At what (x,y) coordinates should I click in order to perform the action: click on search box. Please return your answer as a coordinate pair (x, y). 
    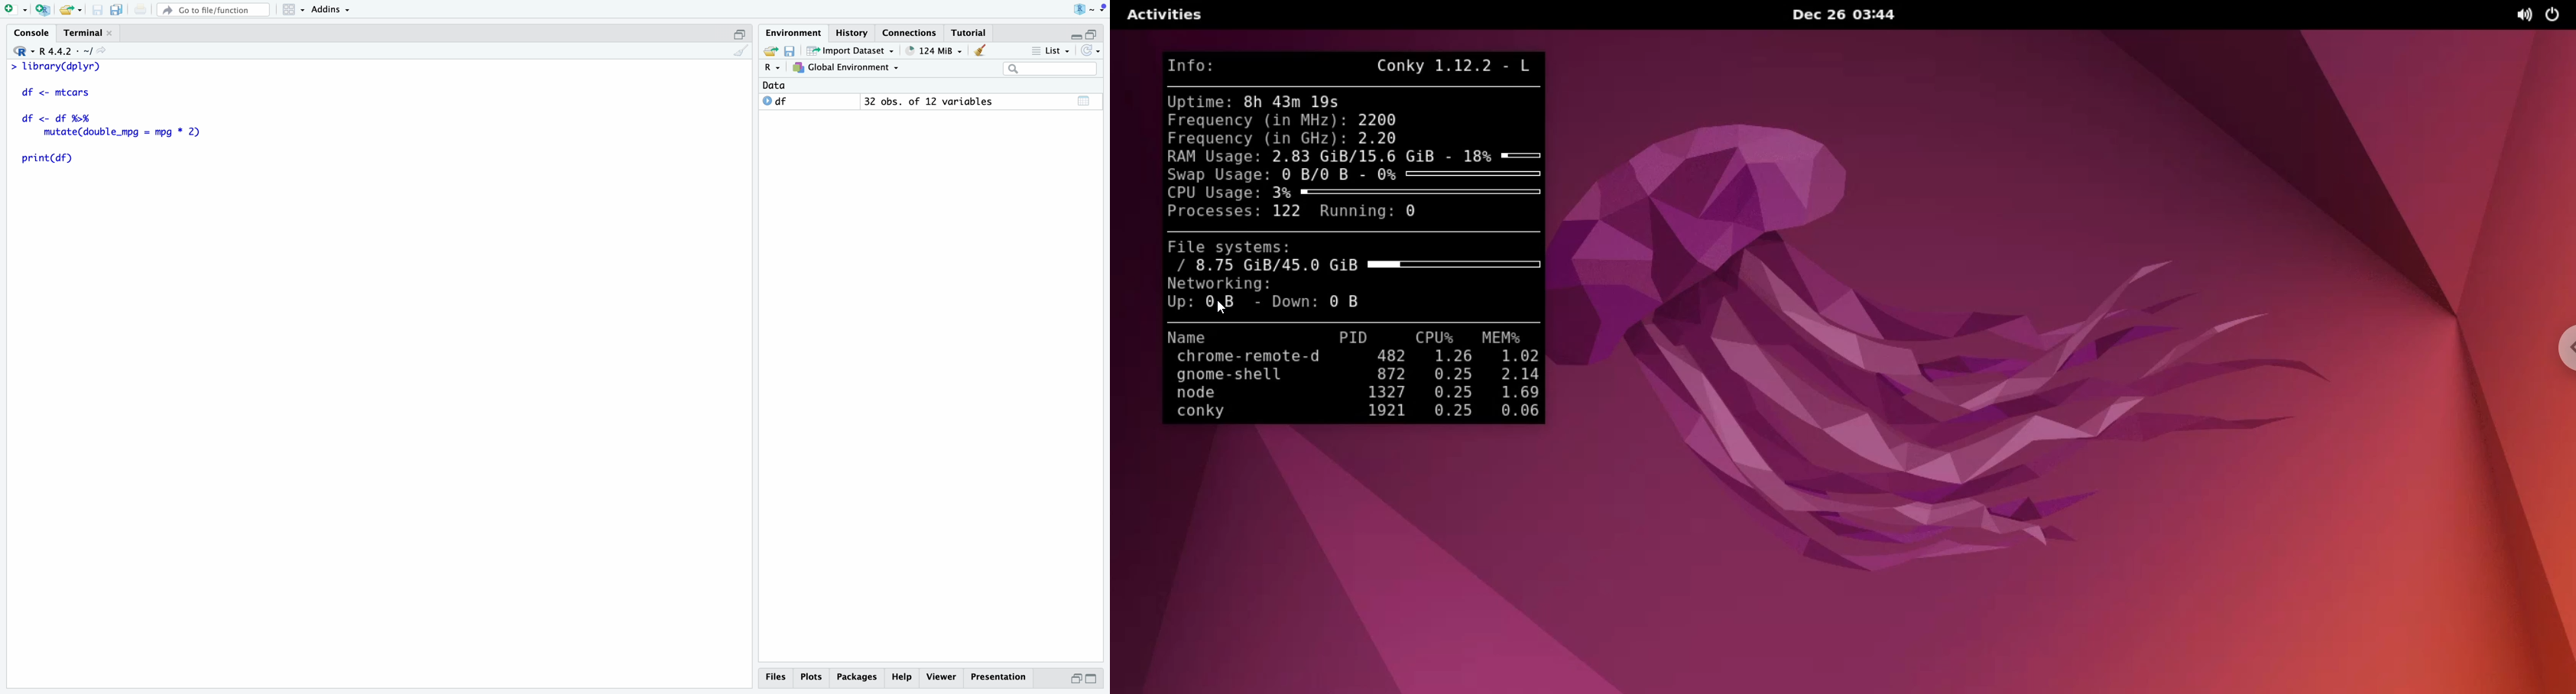
    Looking at the image, I should click on (1051, 69).